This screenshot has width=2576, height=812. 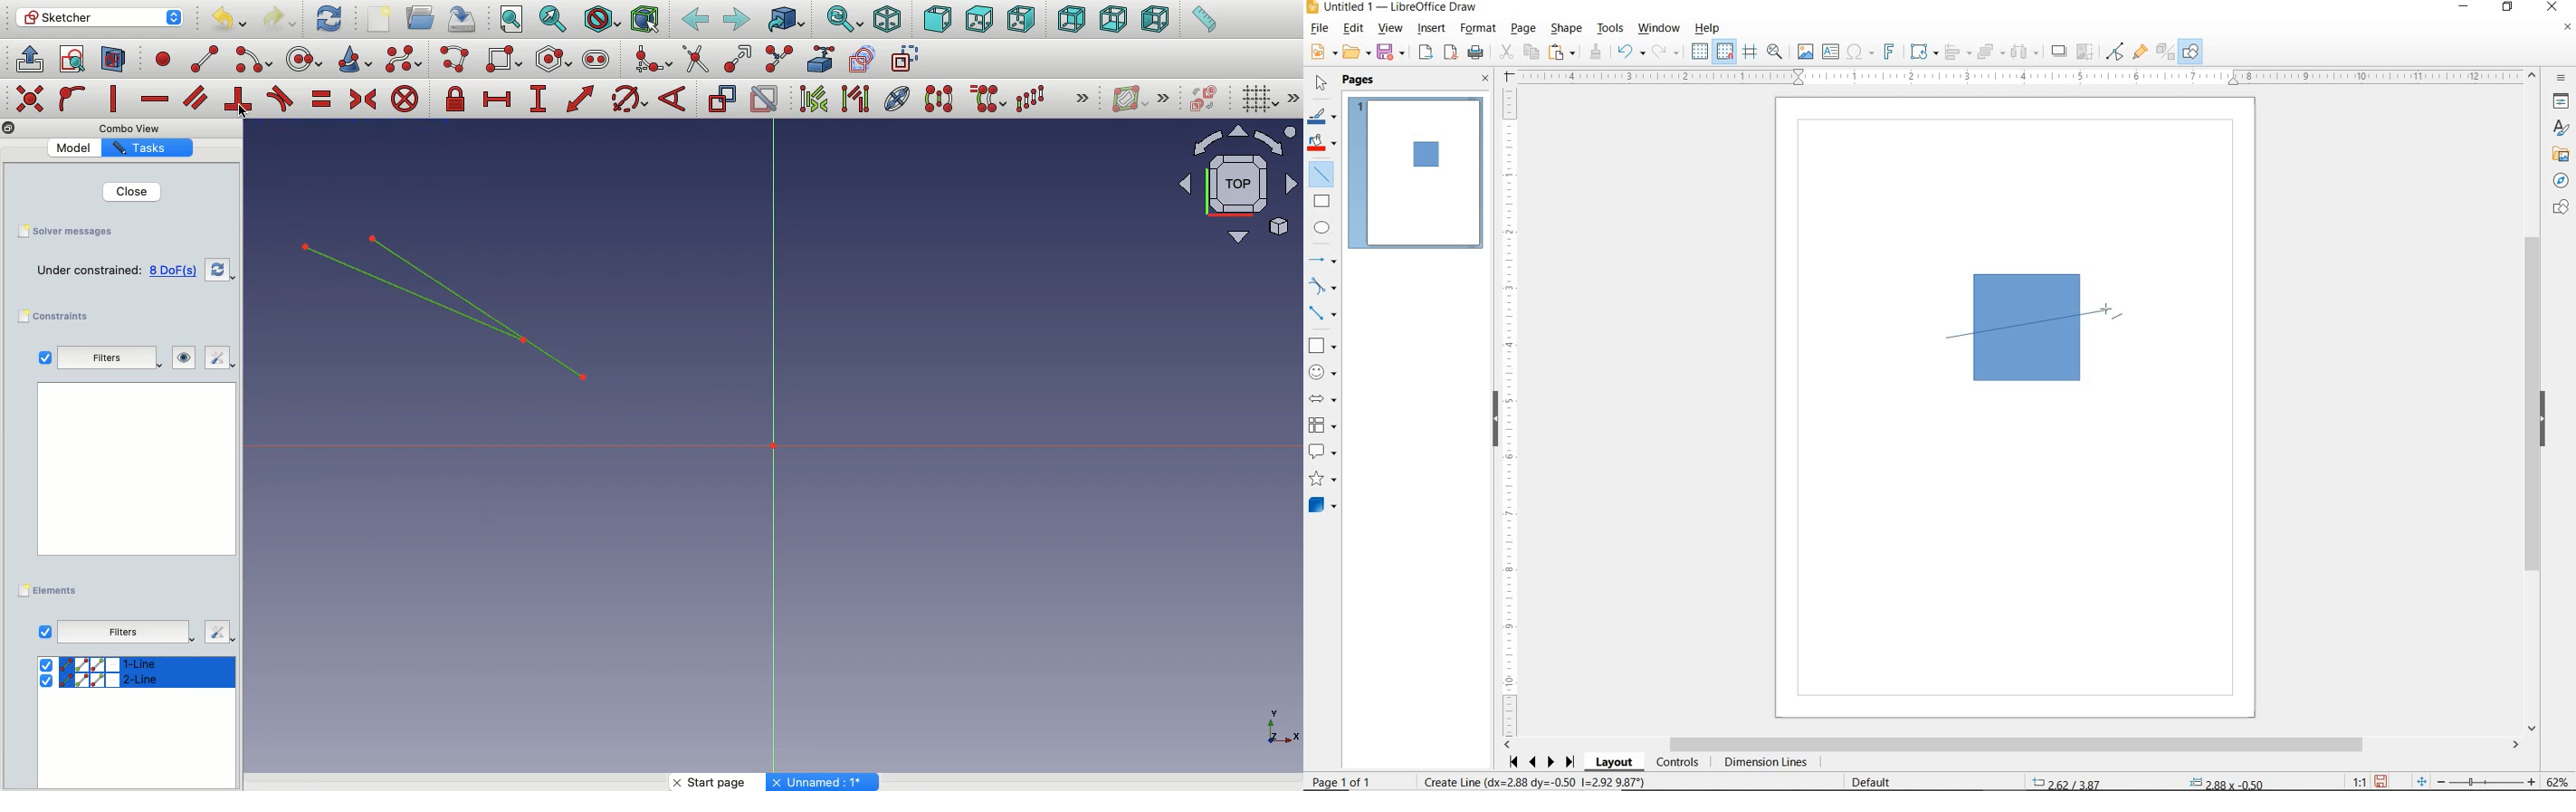 I want to click on CLOSE DOCUMENT, so click(x=2567, y=28).